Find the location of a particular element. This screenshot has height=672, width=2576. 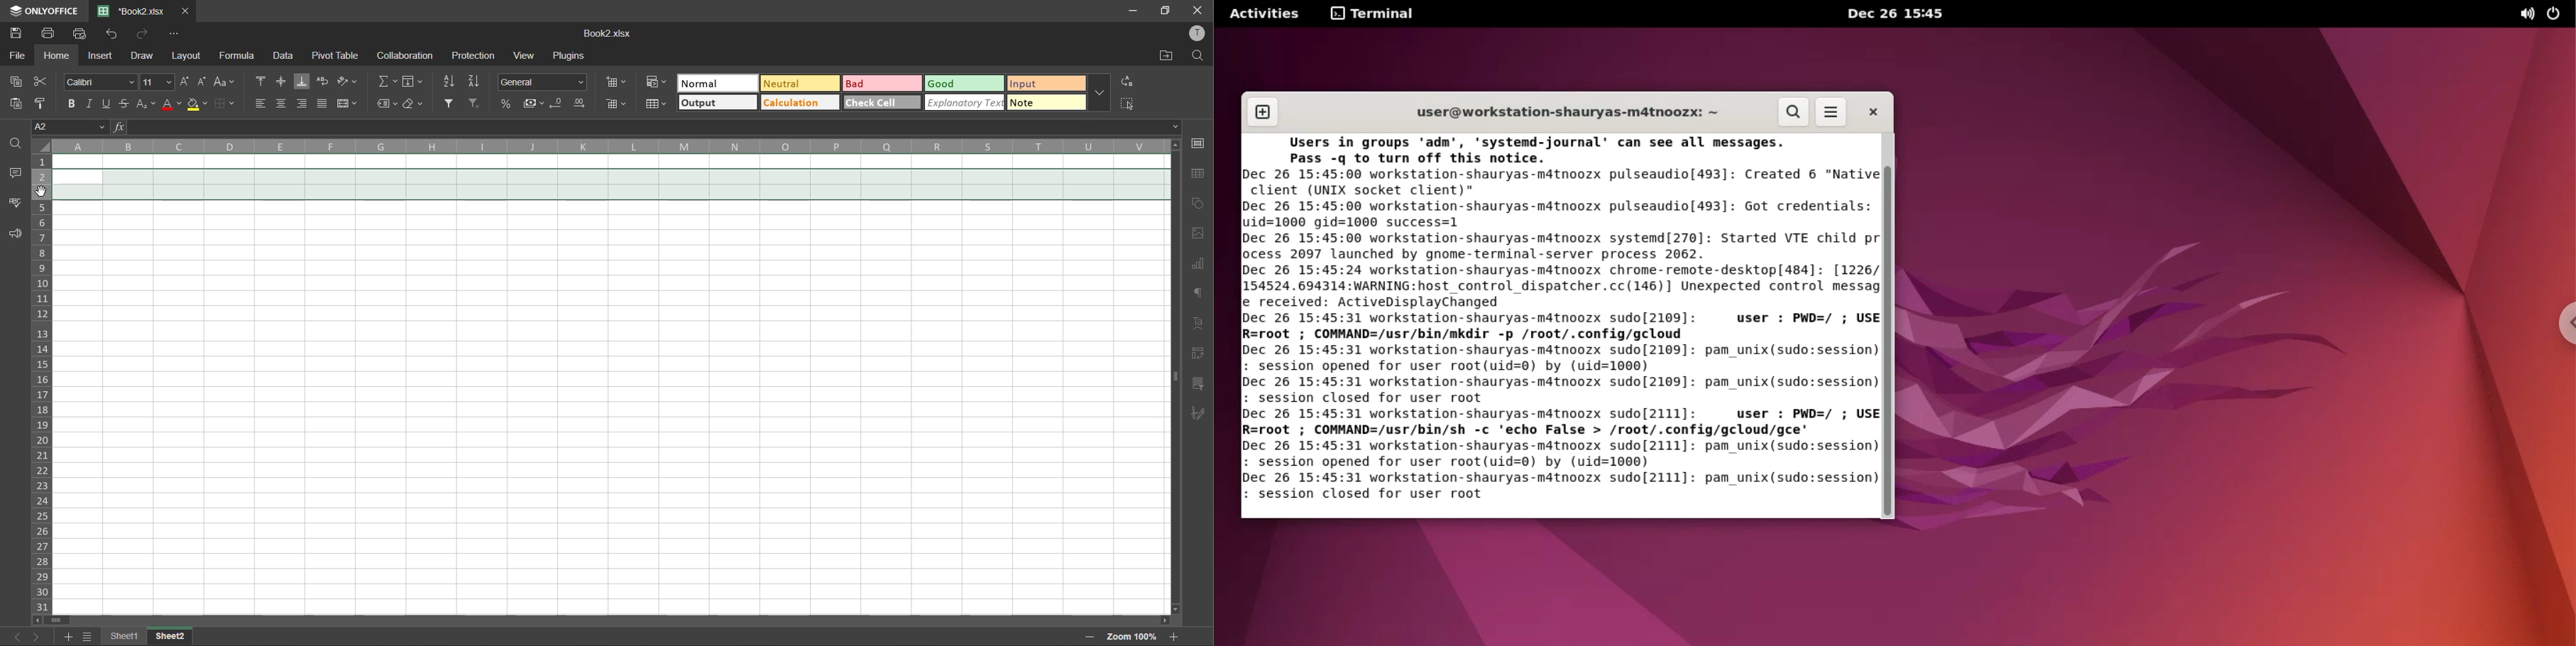

plugins is located at coordinates (568, 54).